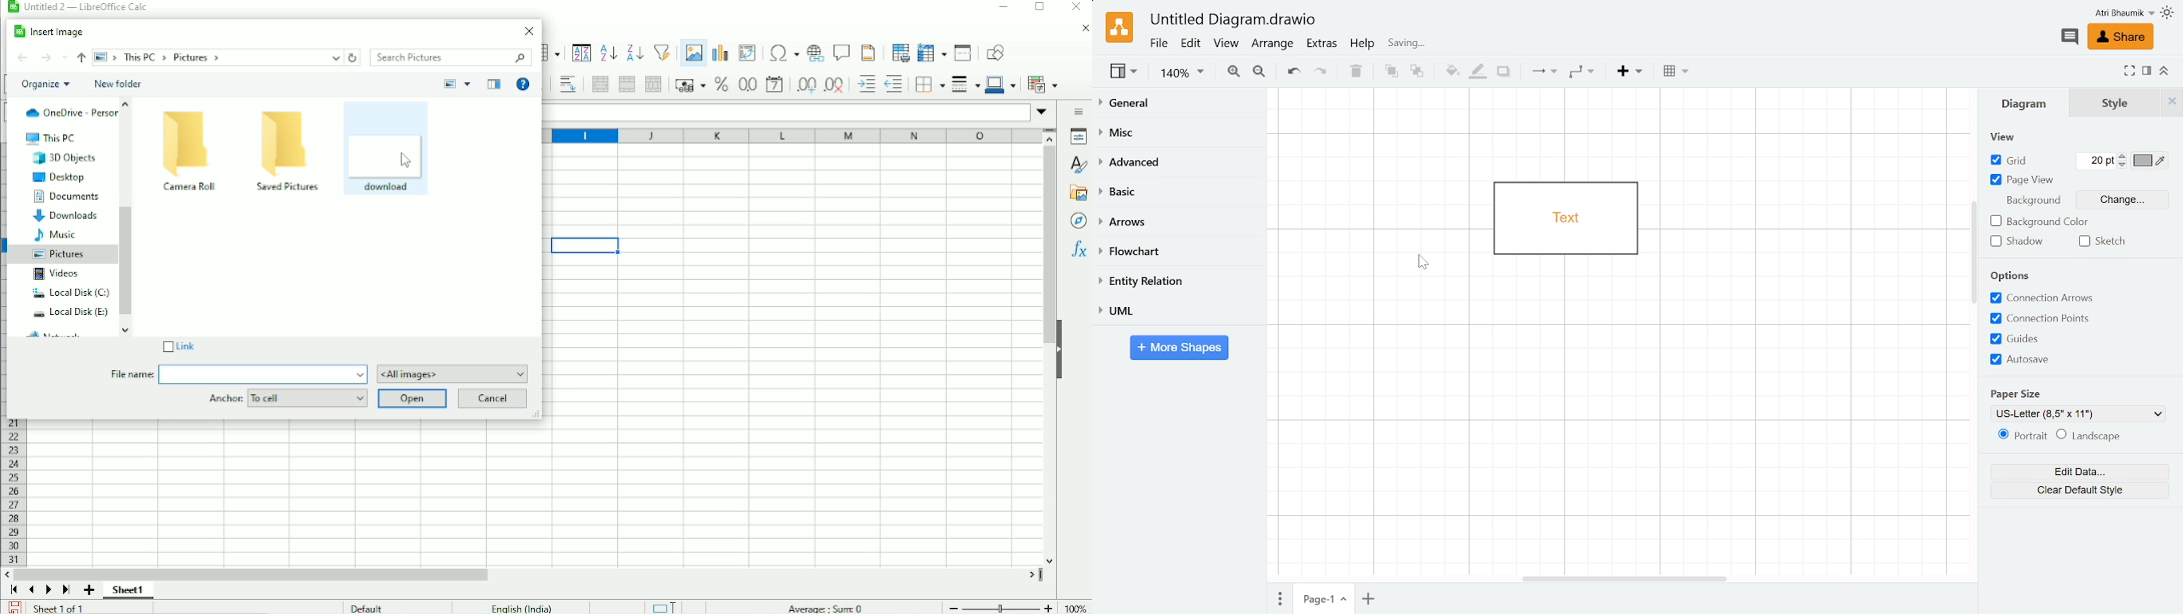  What do you see at coordinates (2039, 203) in the screenshot?
I see `background` at bounding box center [2039, 203].